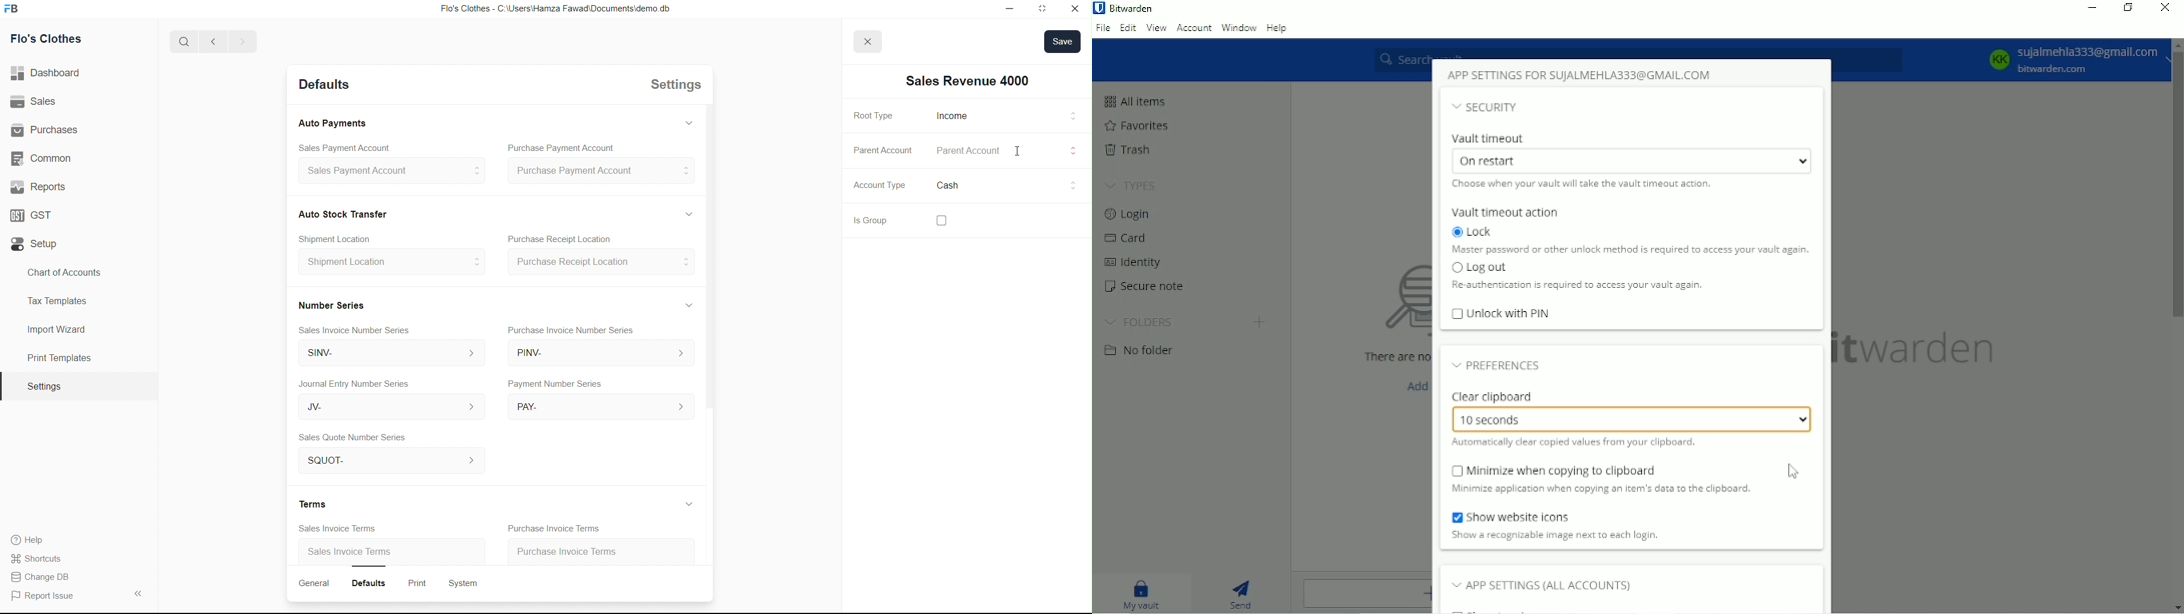 The width and height of the screenshot is (2184, 616). I want to click on Detaults, so click(322, 85).